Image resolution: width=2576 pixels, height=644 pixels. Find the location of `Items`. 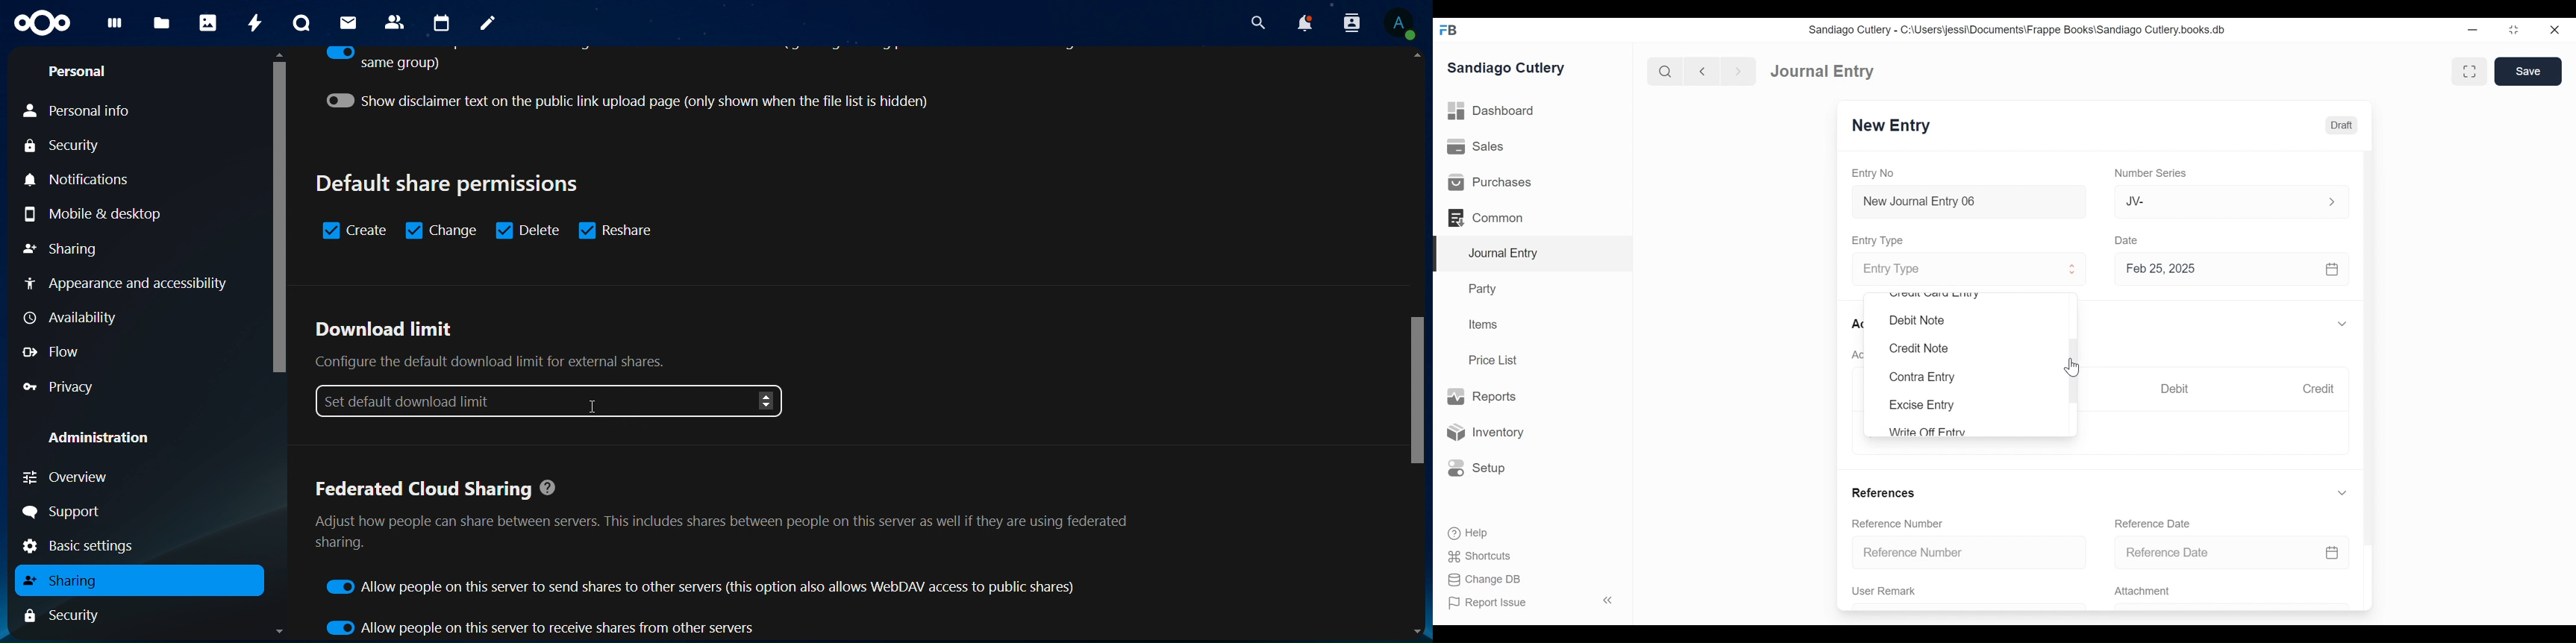

Items is located at coordinates (1484, 324).